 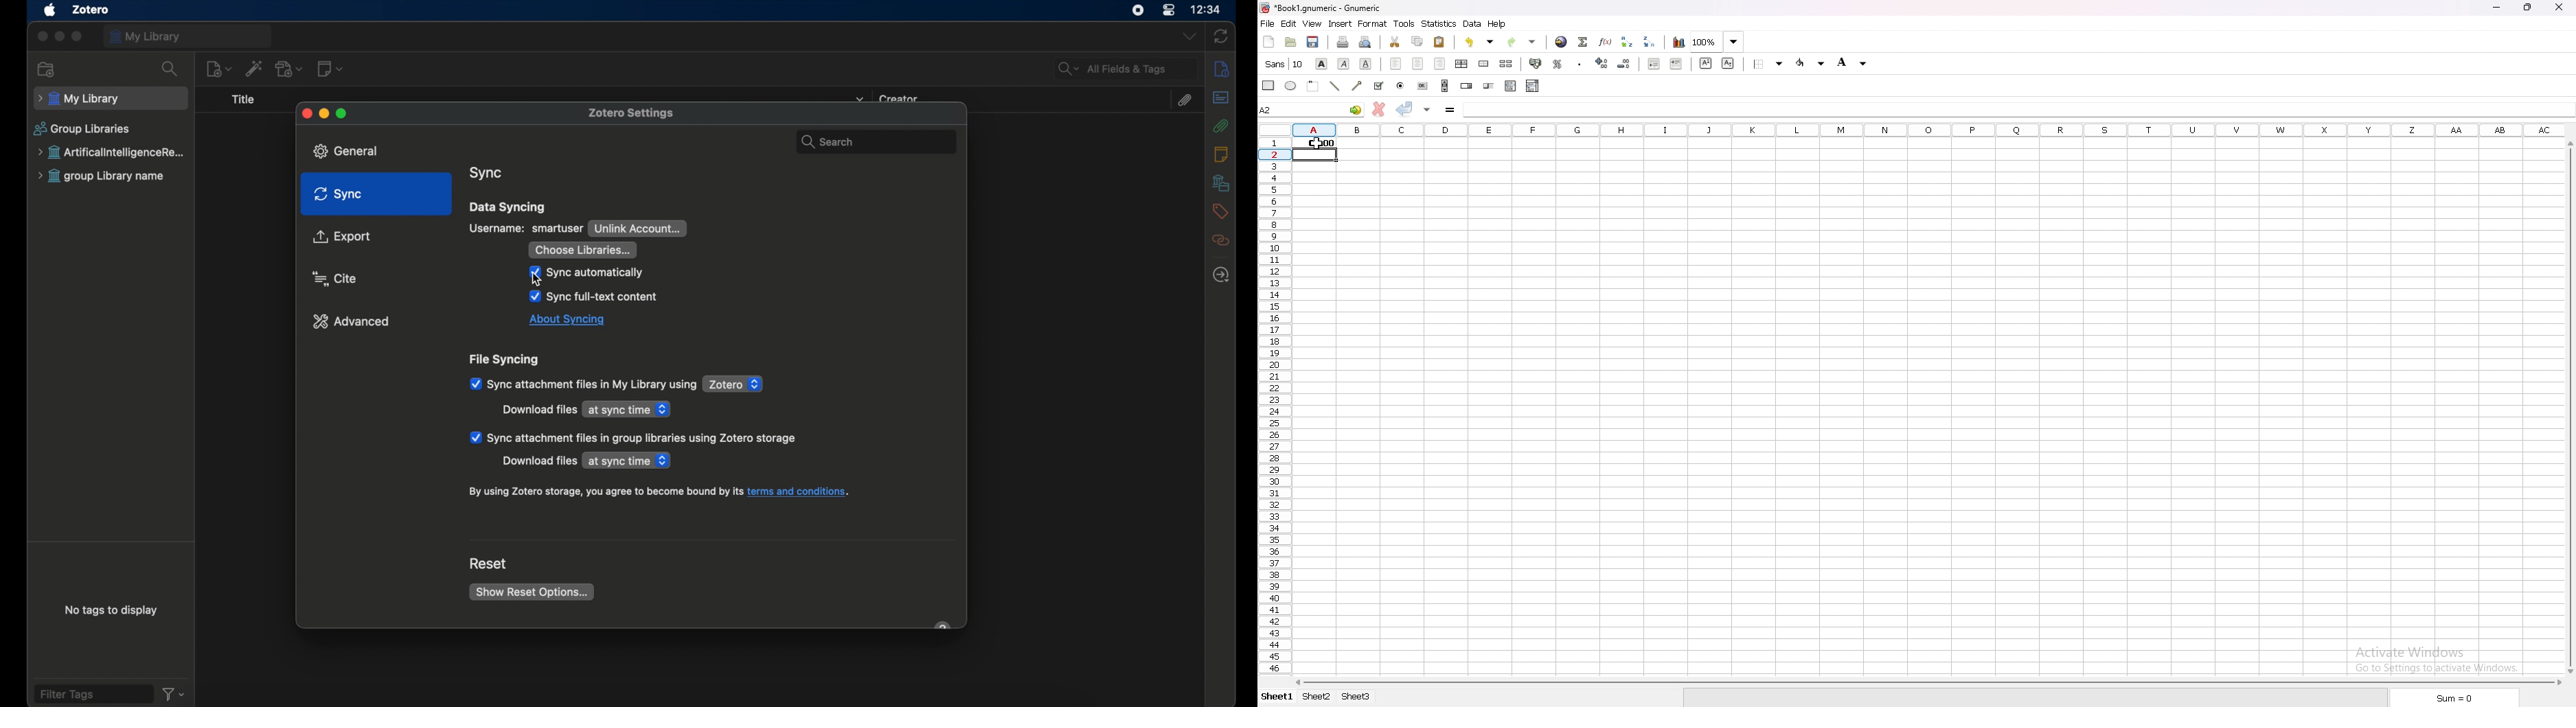 I want to click on hyperlinnk, so click(x=1562, y=41).